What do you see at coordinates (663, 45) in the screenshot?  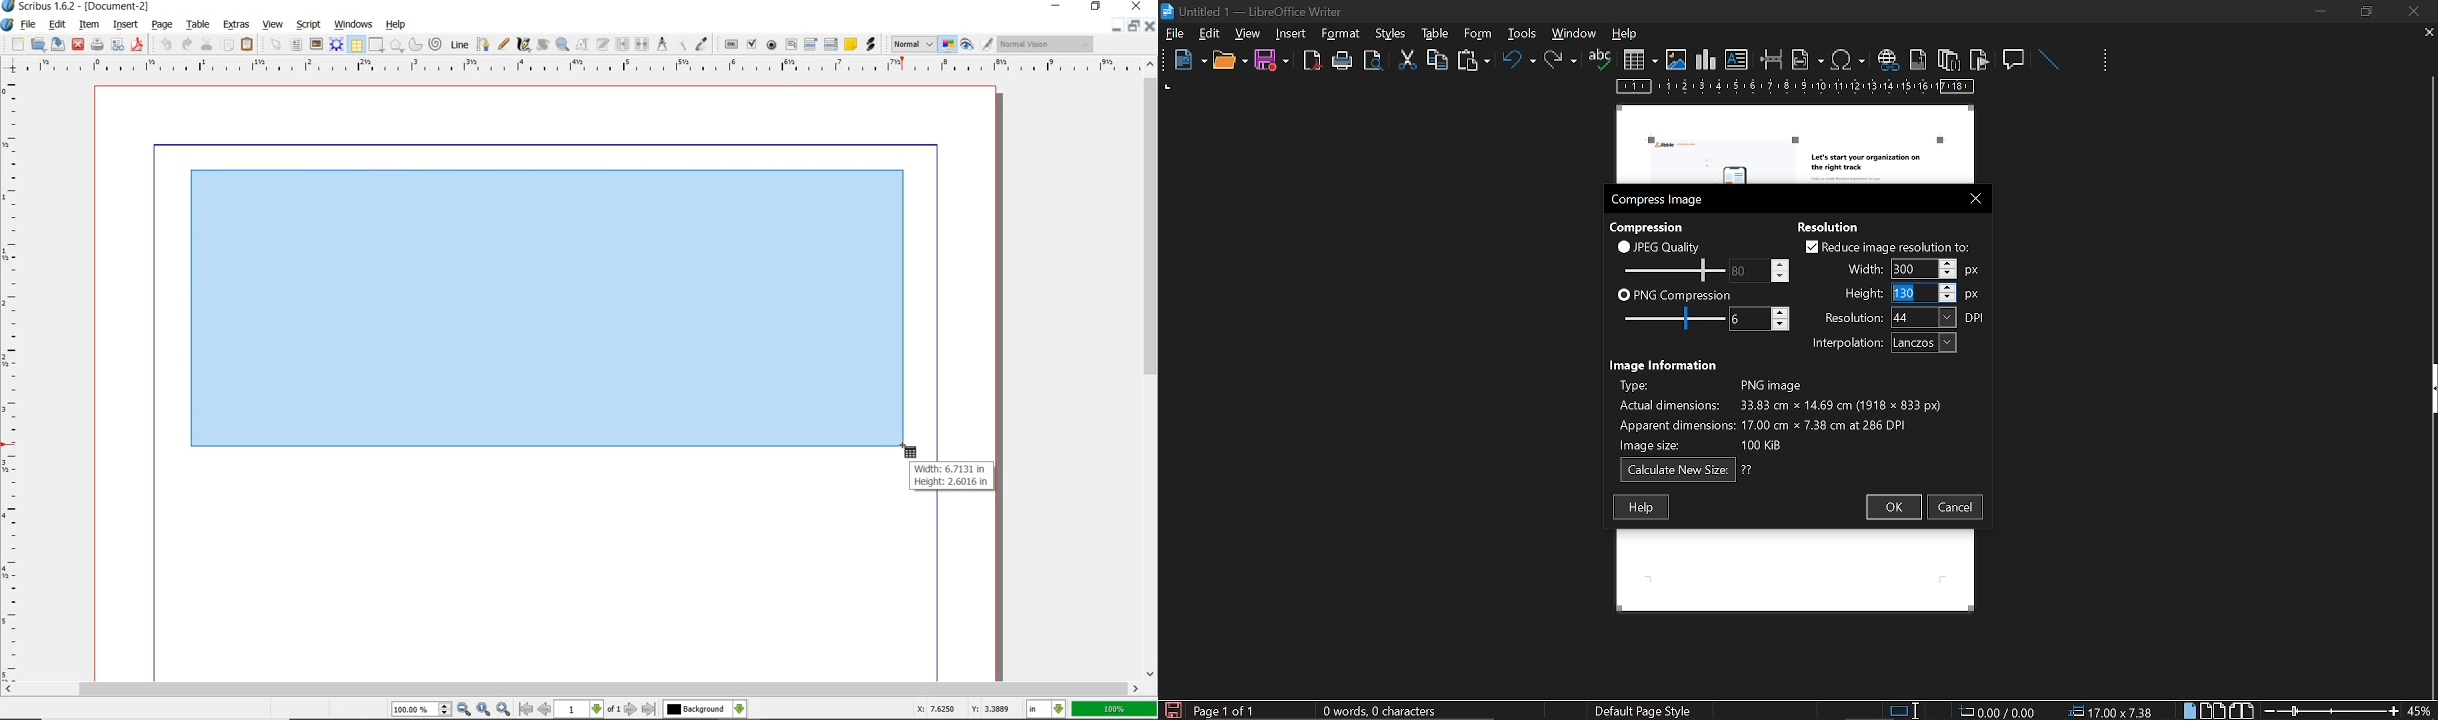 I see `measurements` at bounding box center [663, 45].